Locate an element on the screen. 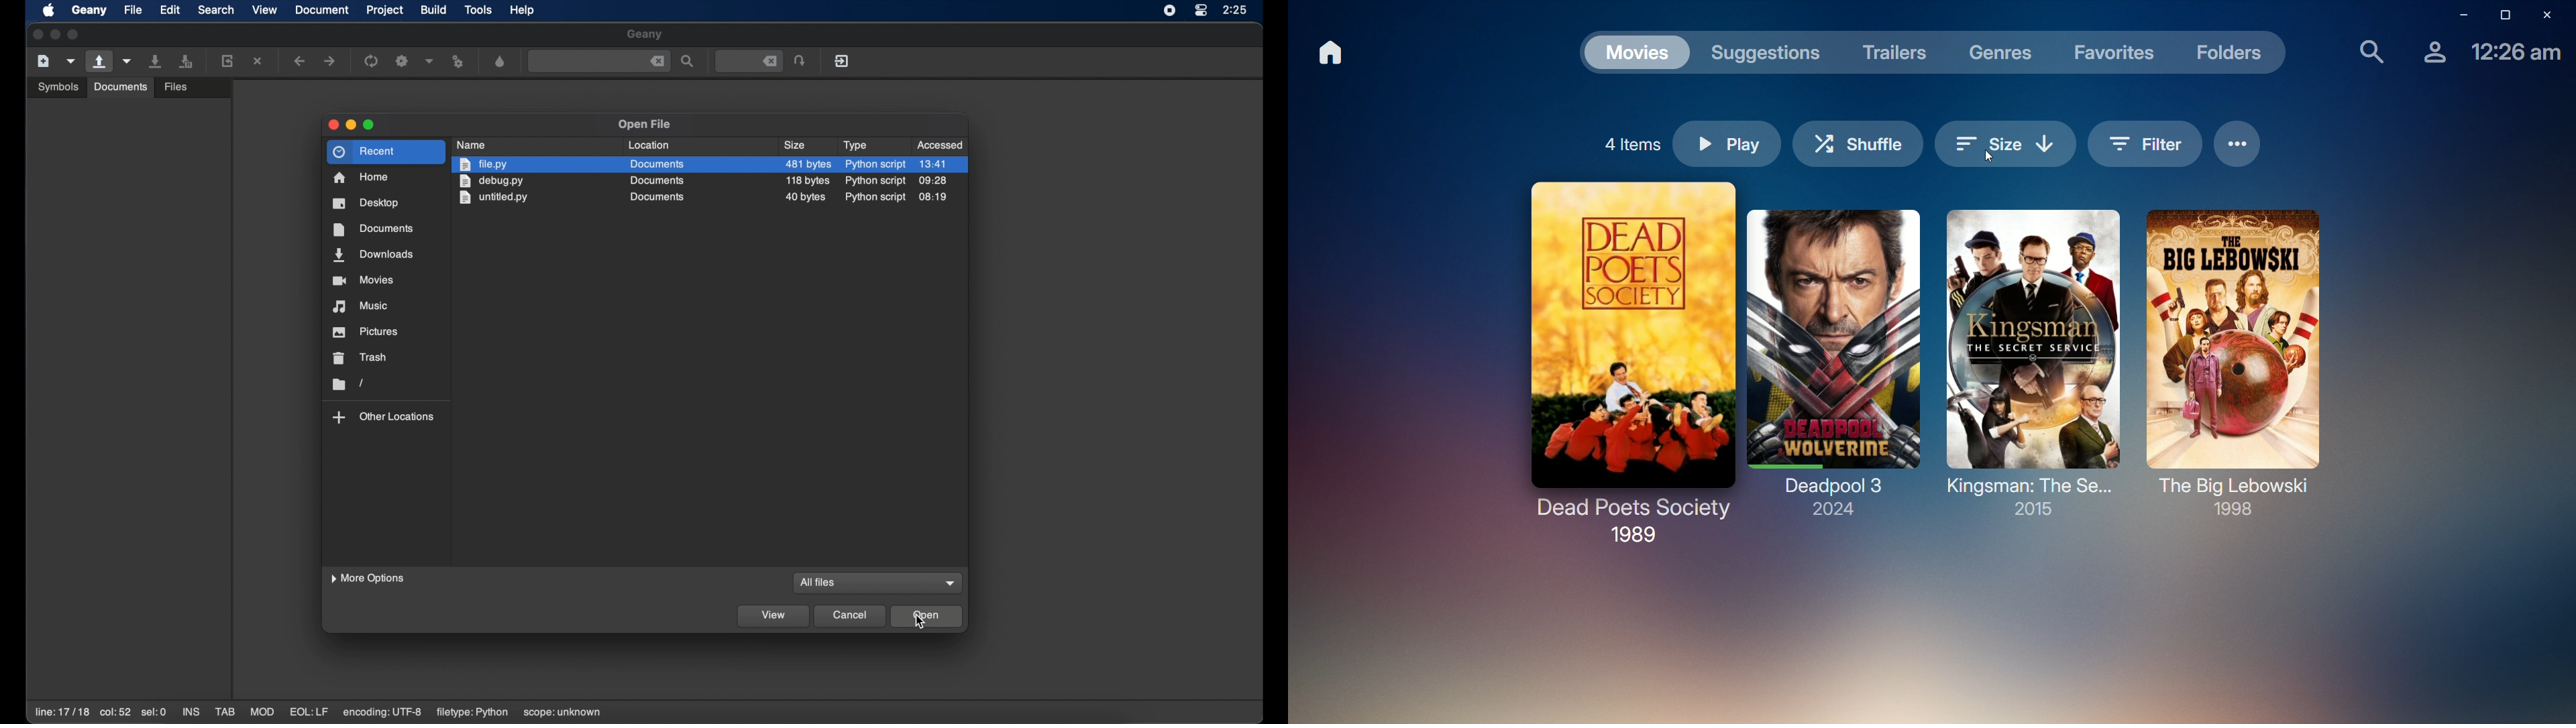  Minimize is located at coordinates (2456, 15).